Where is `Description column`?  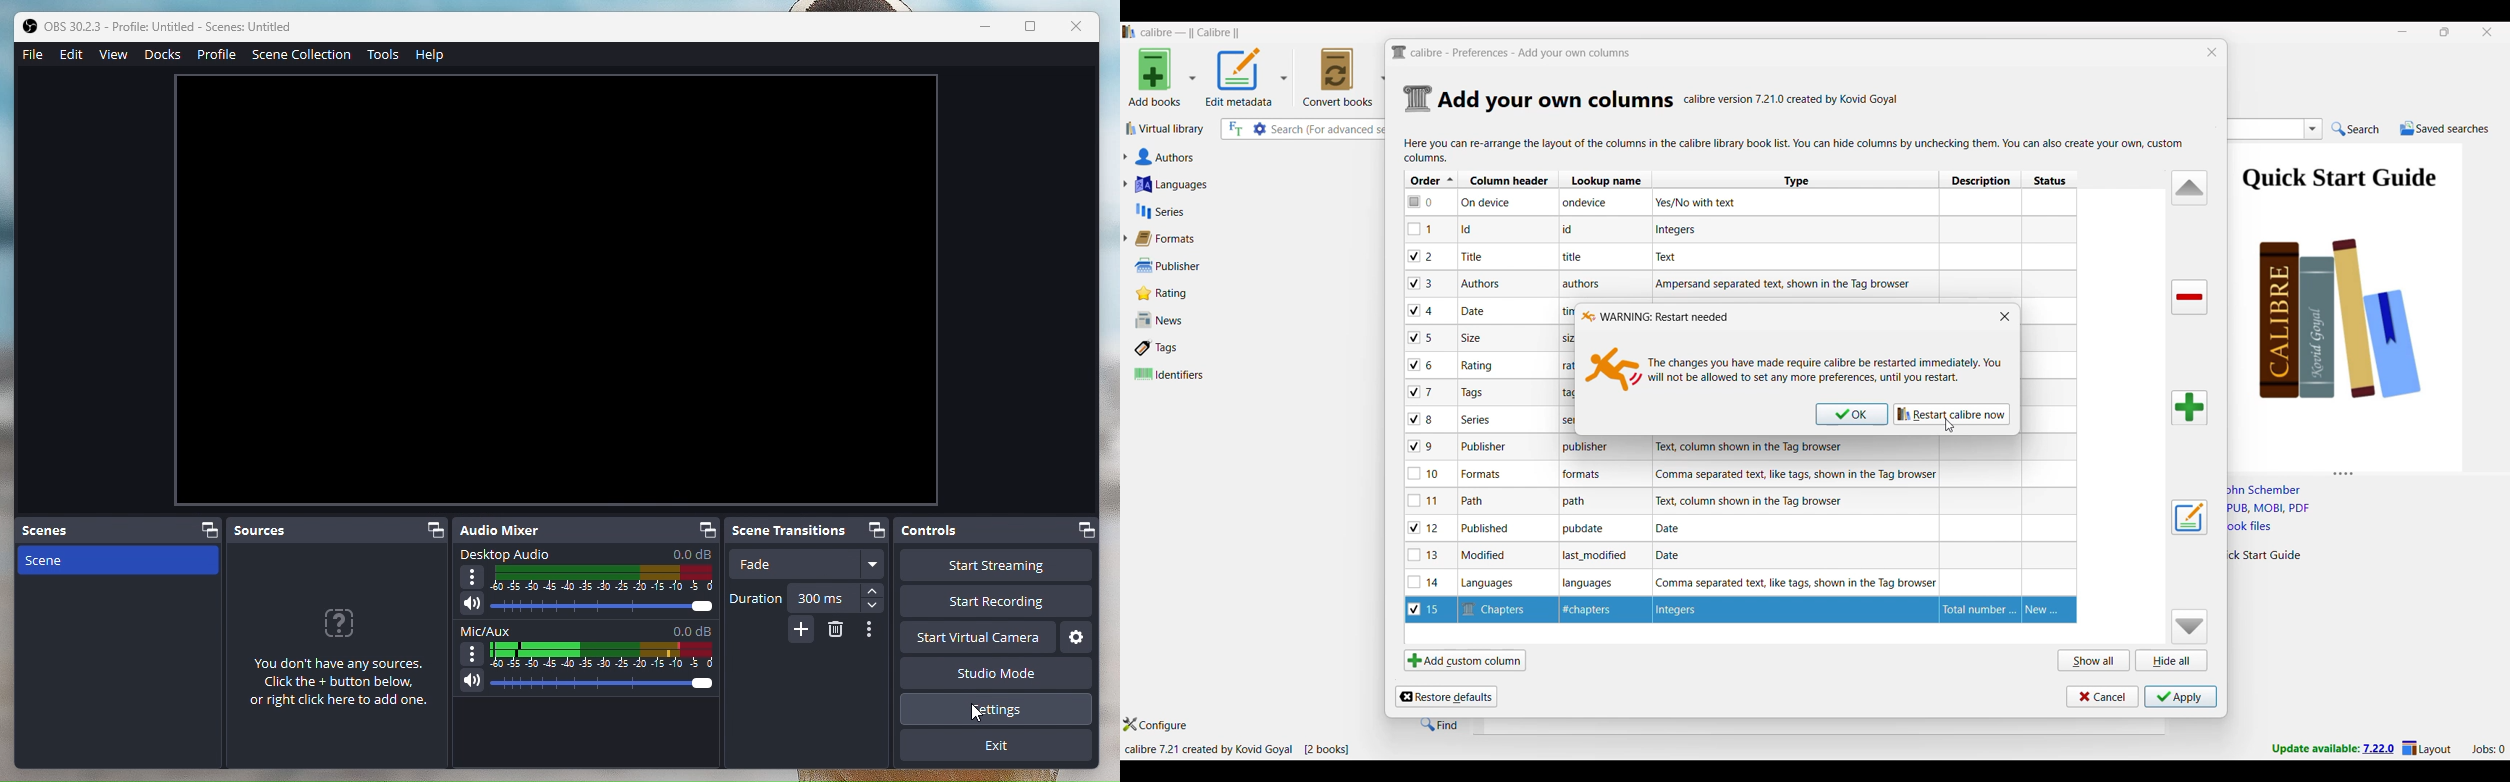
Description column is located at coordinates (1980, 179).